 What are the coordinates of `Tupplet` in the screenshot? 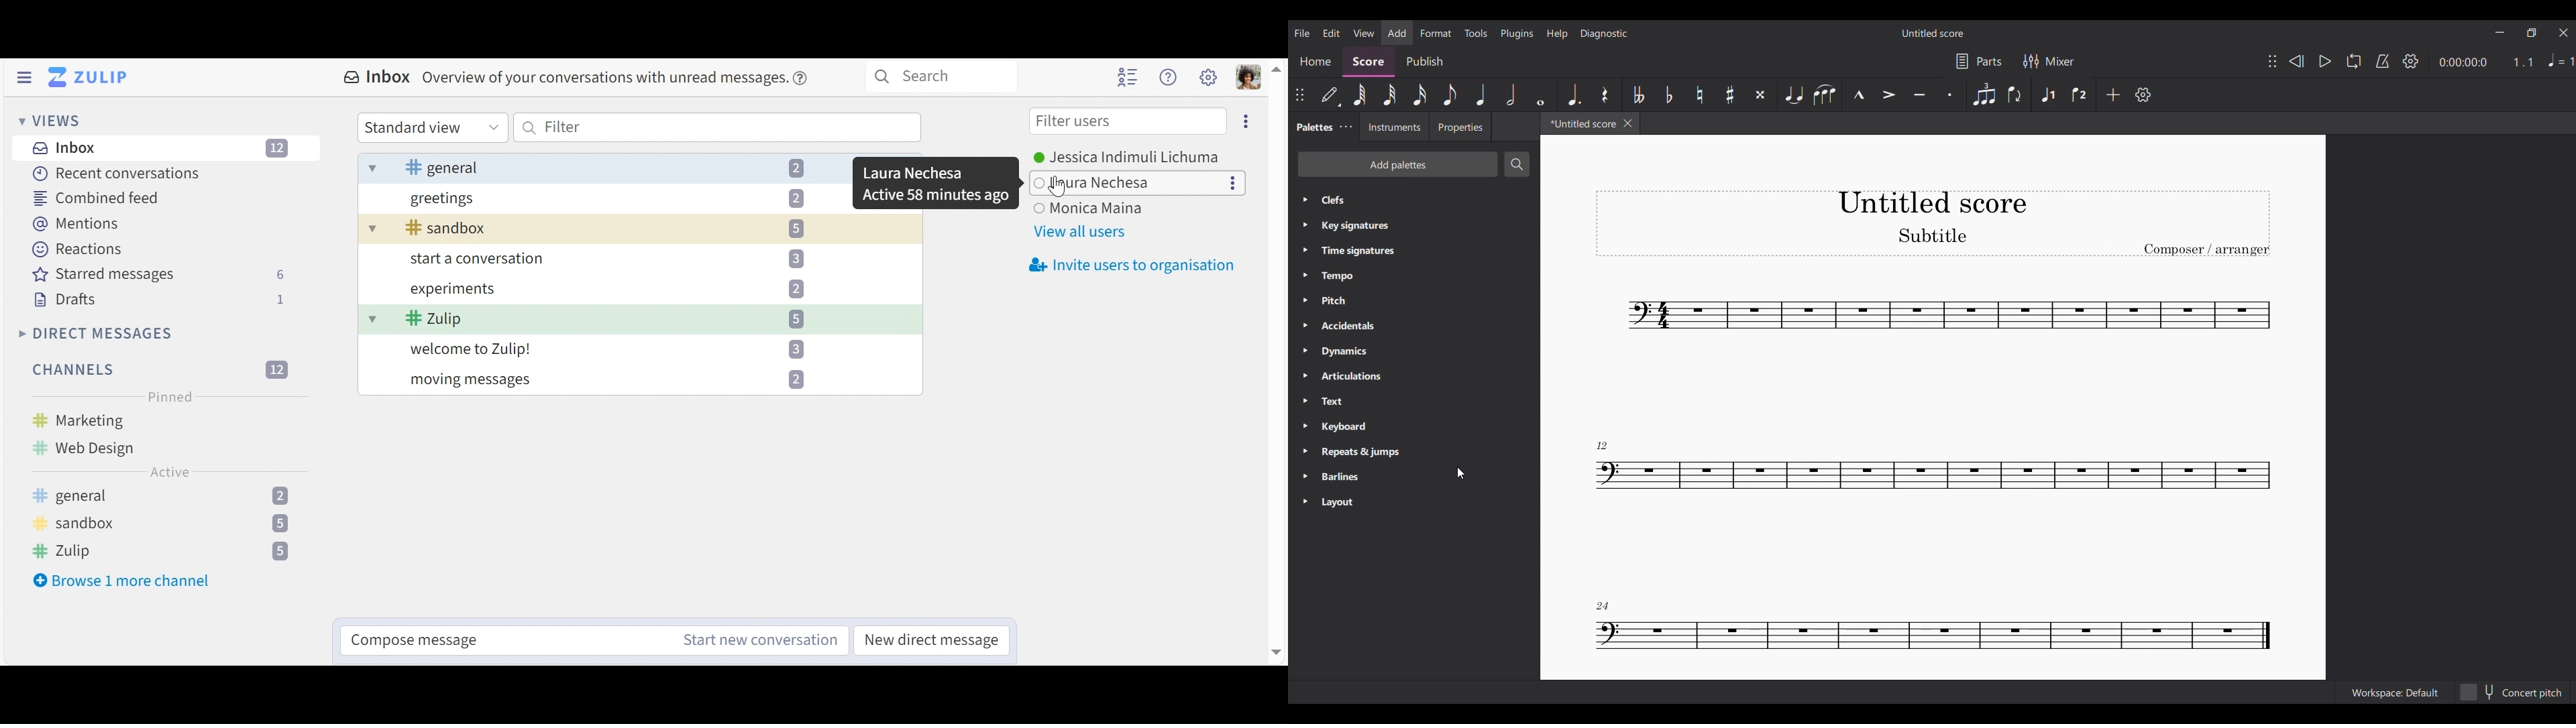 It's located at (1759, 95).